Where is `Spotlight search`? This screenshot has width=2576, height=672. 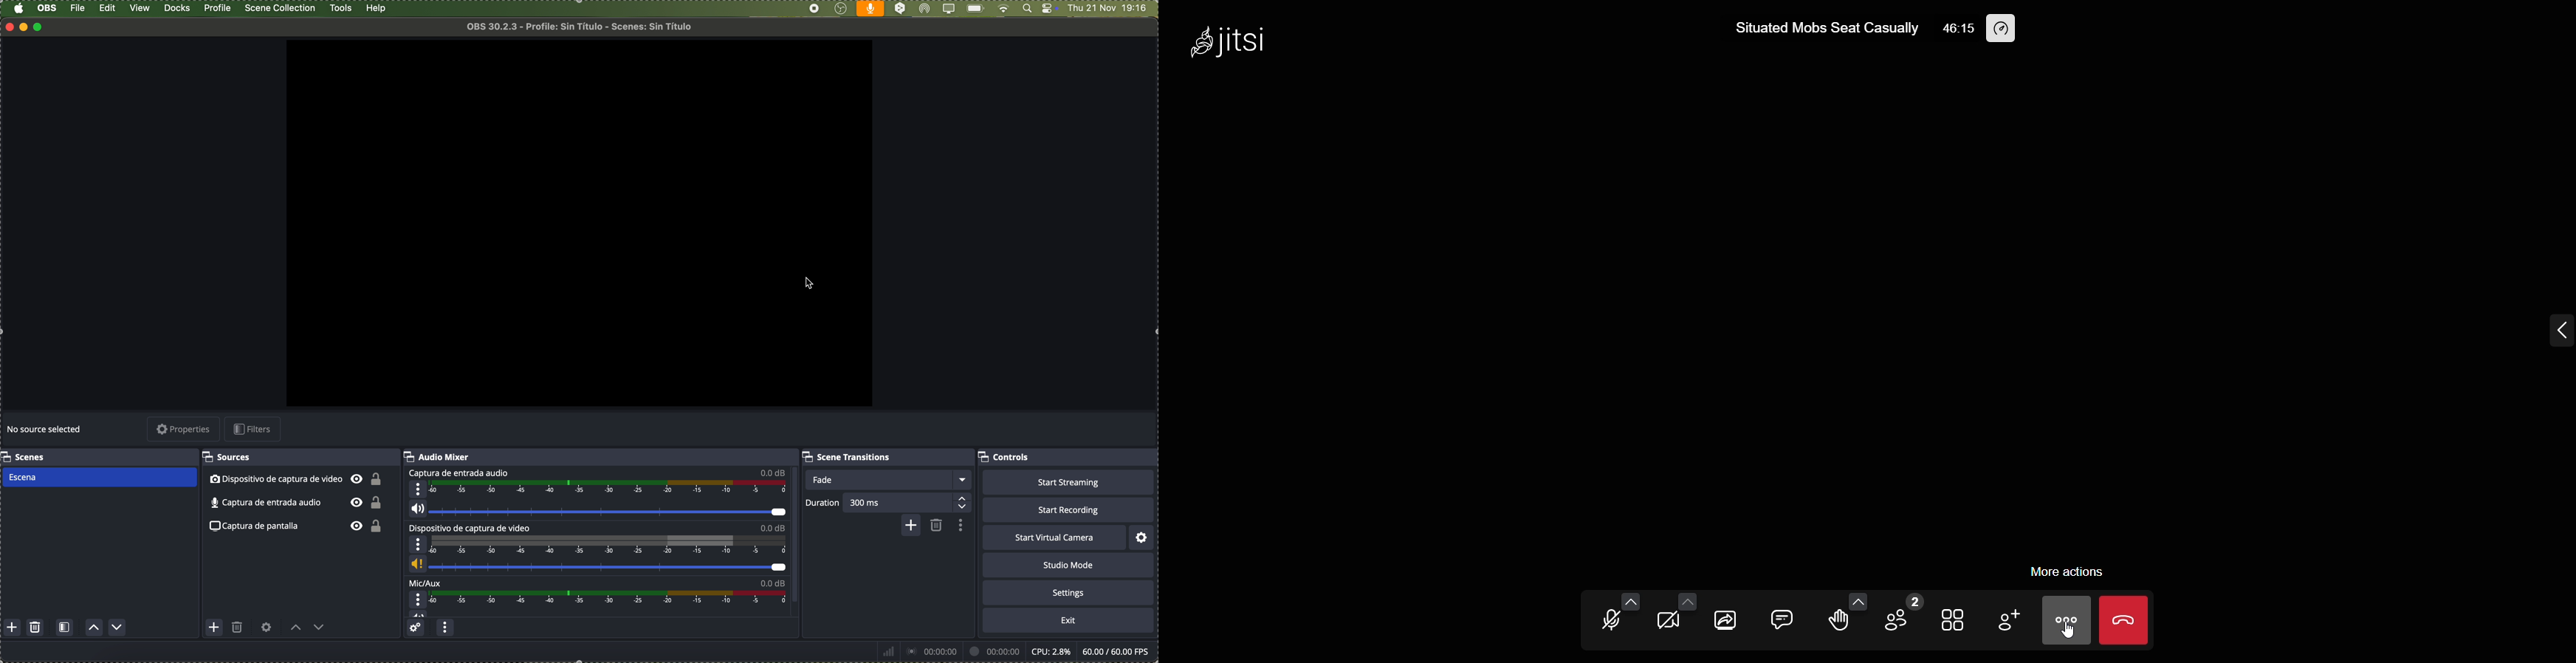
Spotlight search is located at coordinates (1026, 9).